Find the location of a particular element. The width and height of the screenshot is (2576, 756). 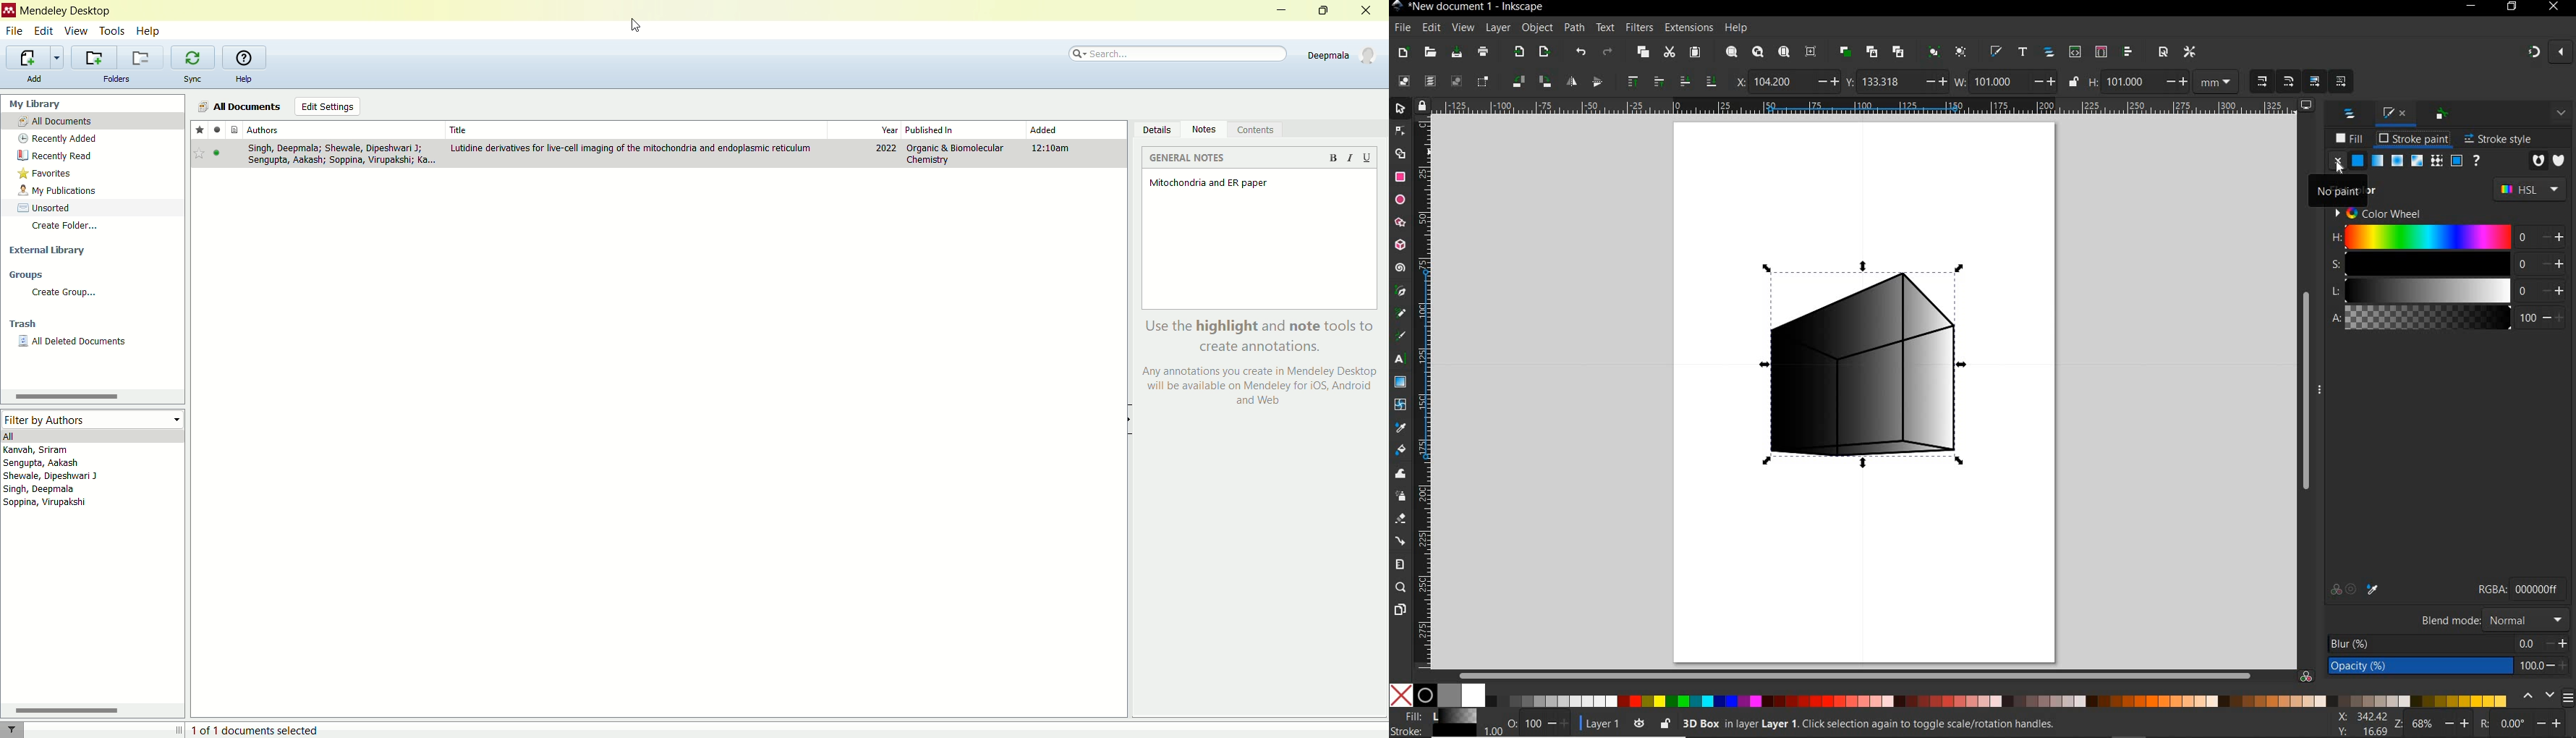

FILL & STROKE is located at coordinates (1434, 723).